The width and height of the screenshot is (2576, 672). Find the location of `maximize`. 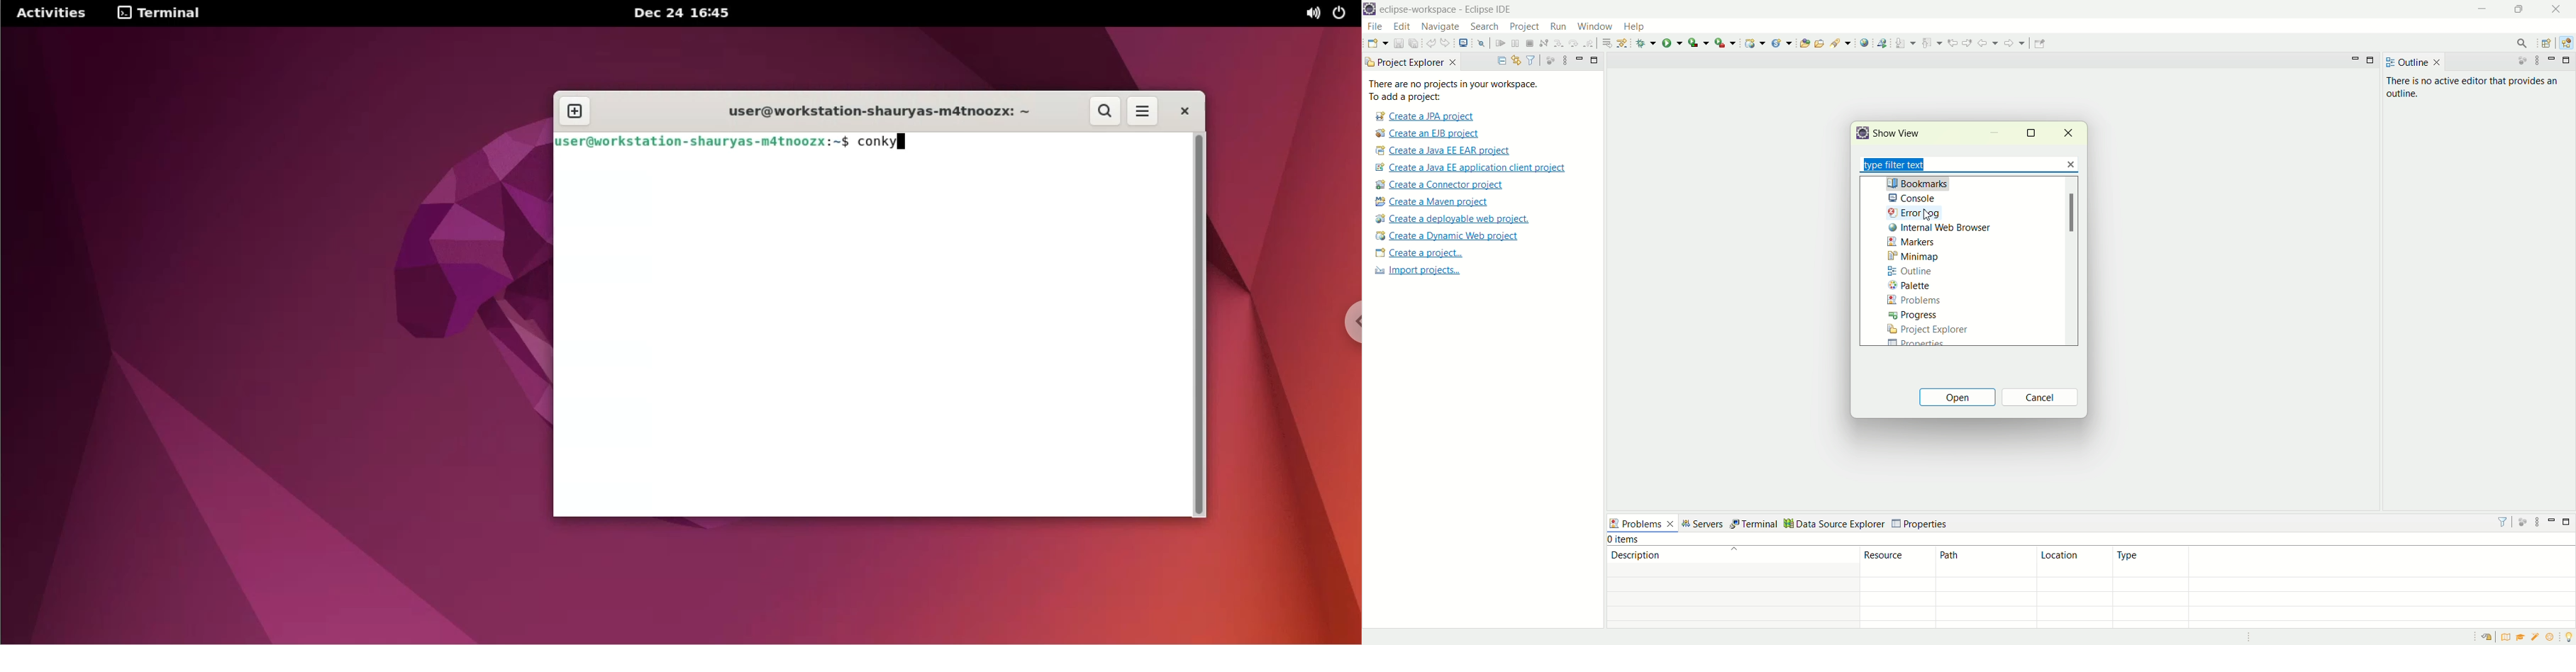

maximize is located at coordinates (2568, 61).